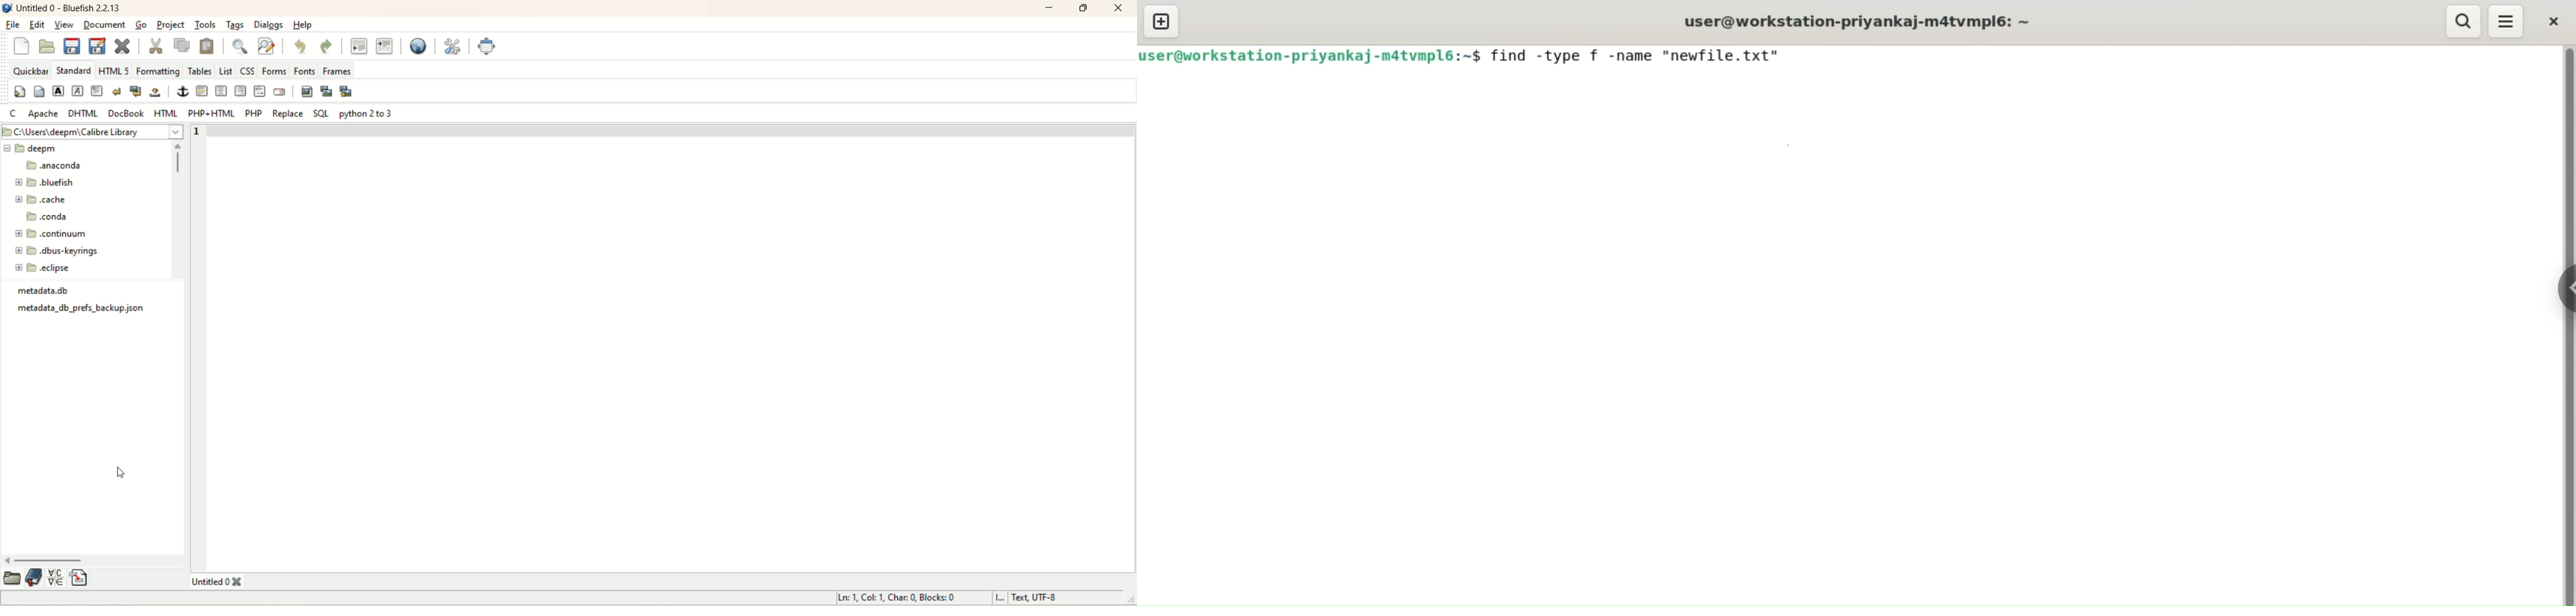  What do you see at coordinates (47, 269) in the screenshot?
I see `eclipse` at bounding box center [47, 269].